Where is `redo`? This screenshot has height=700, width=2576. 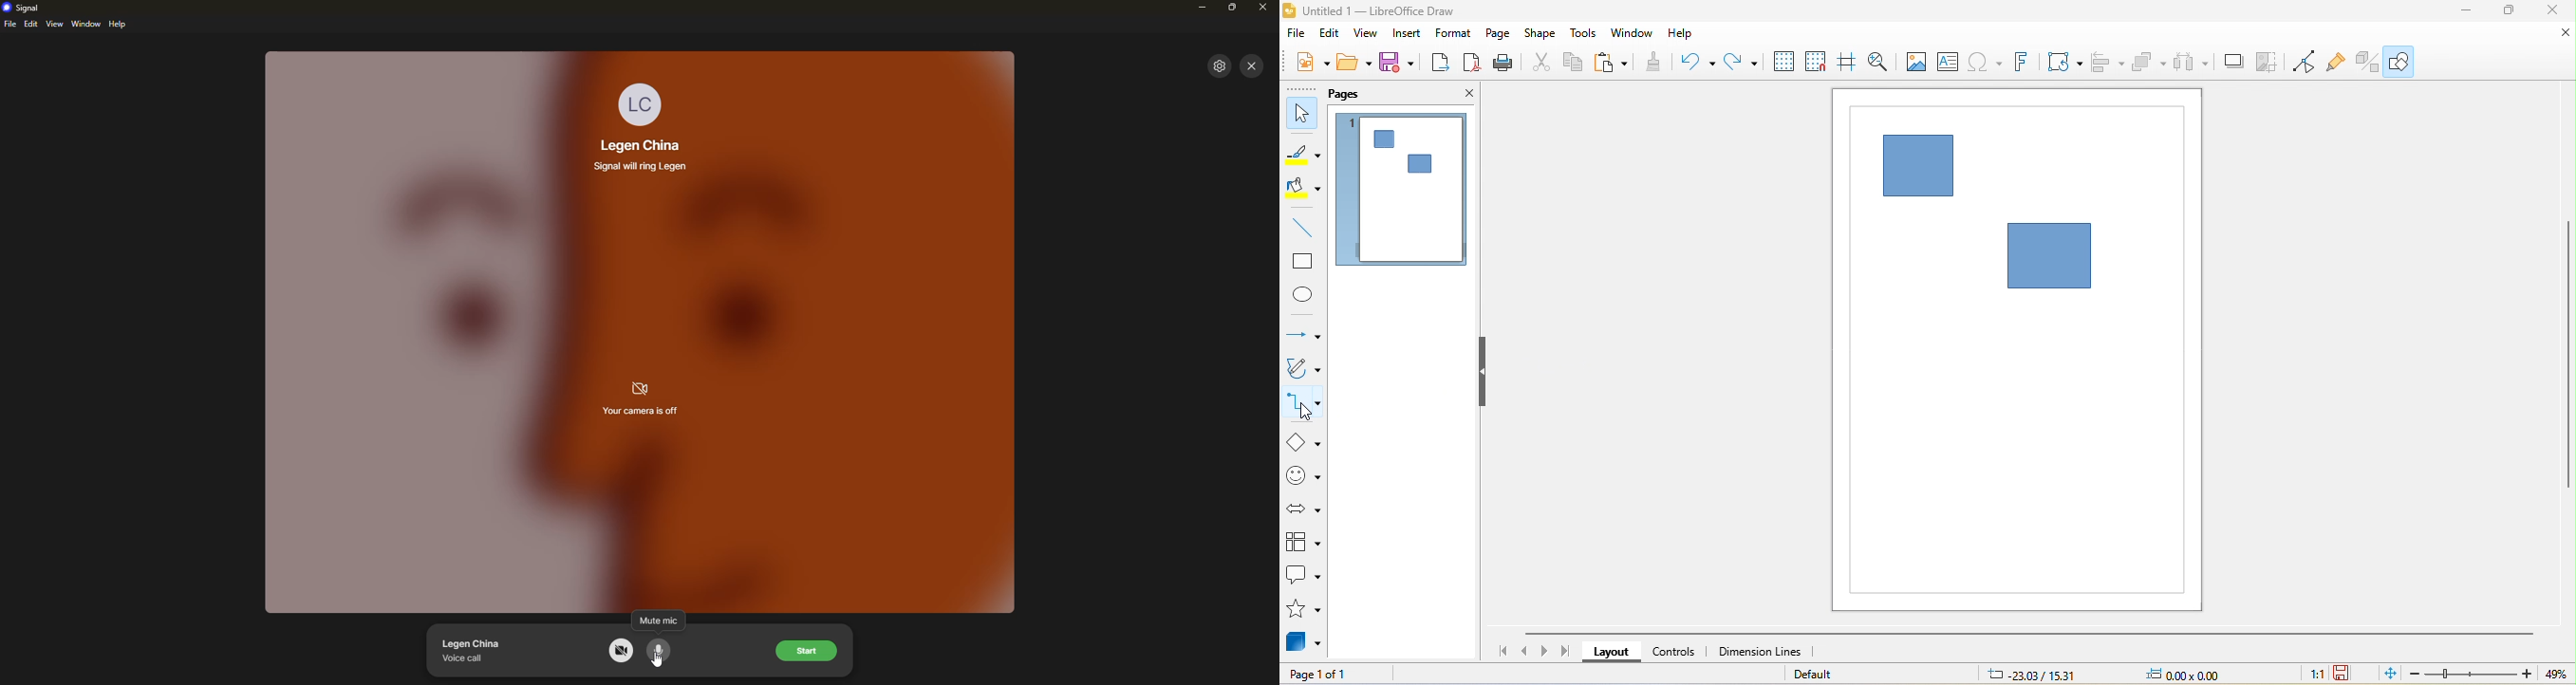 redo is located at coordinates (1742, 64).